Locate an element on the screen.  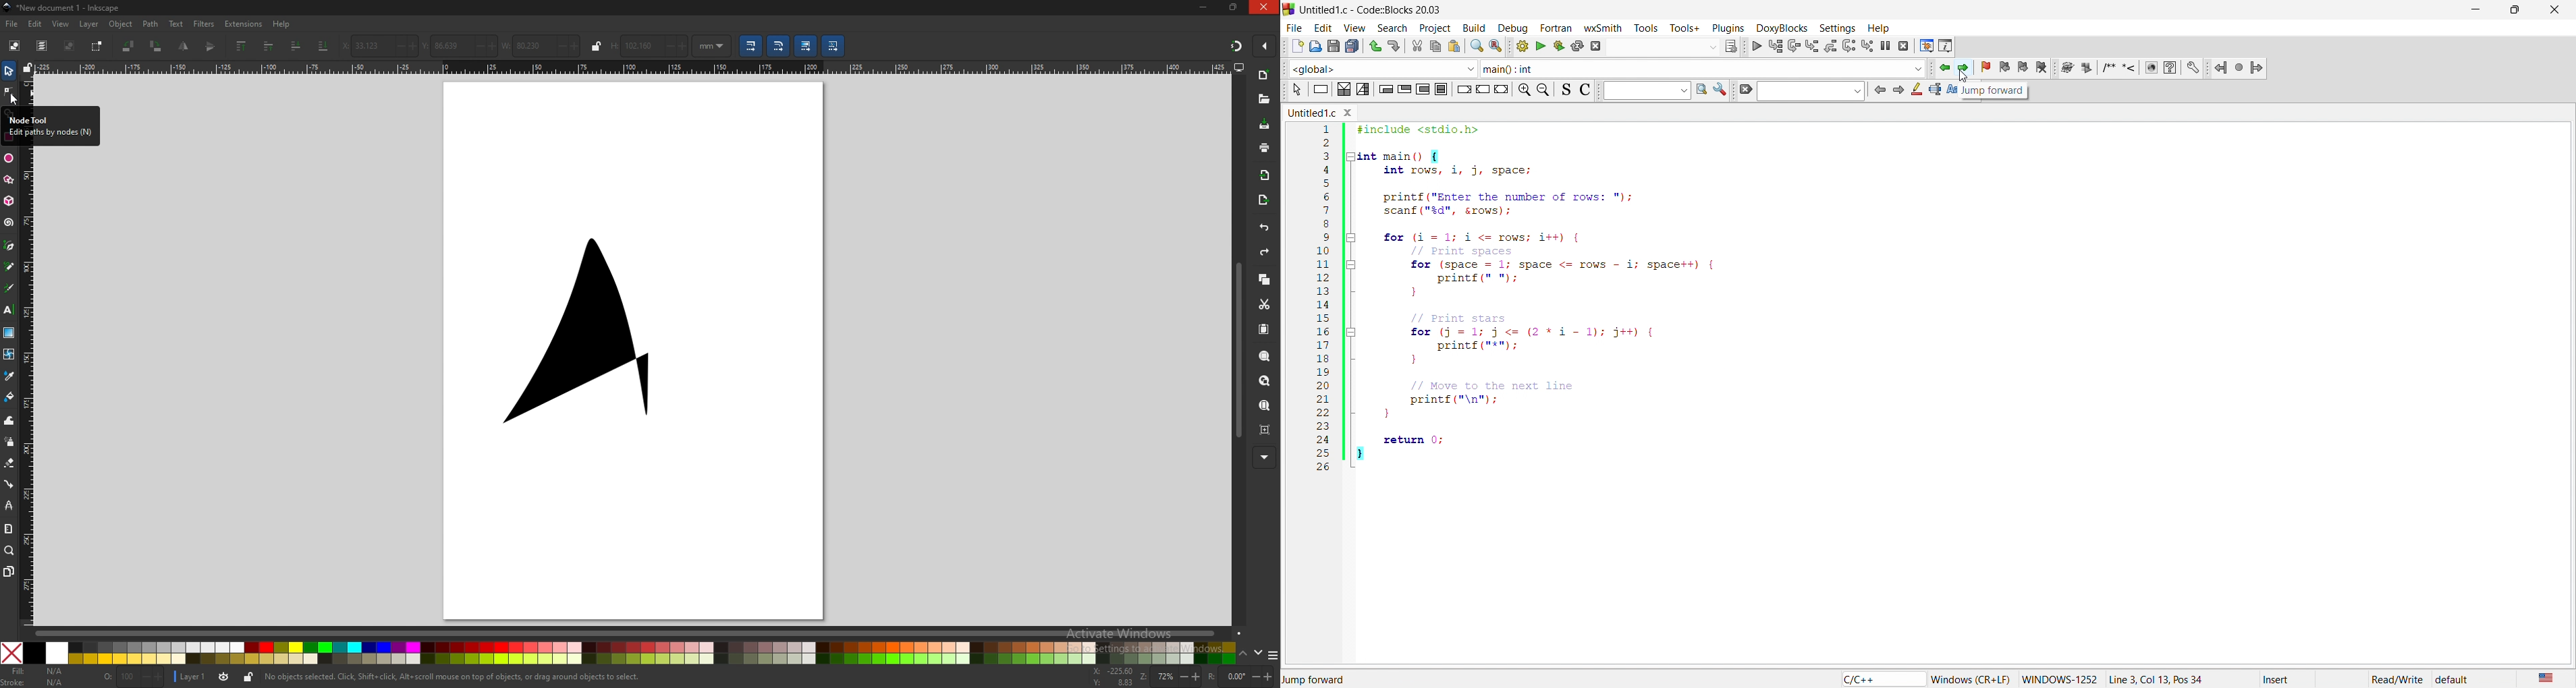
icon is located at coordinates (1421, 90).